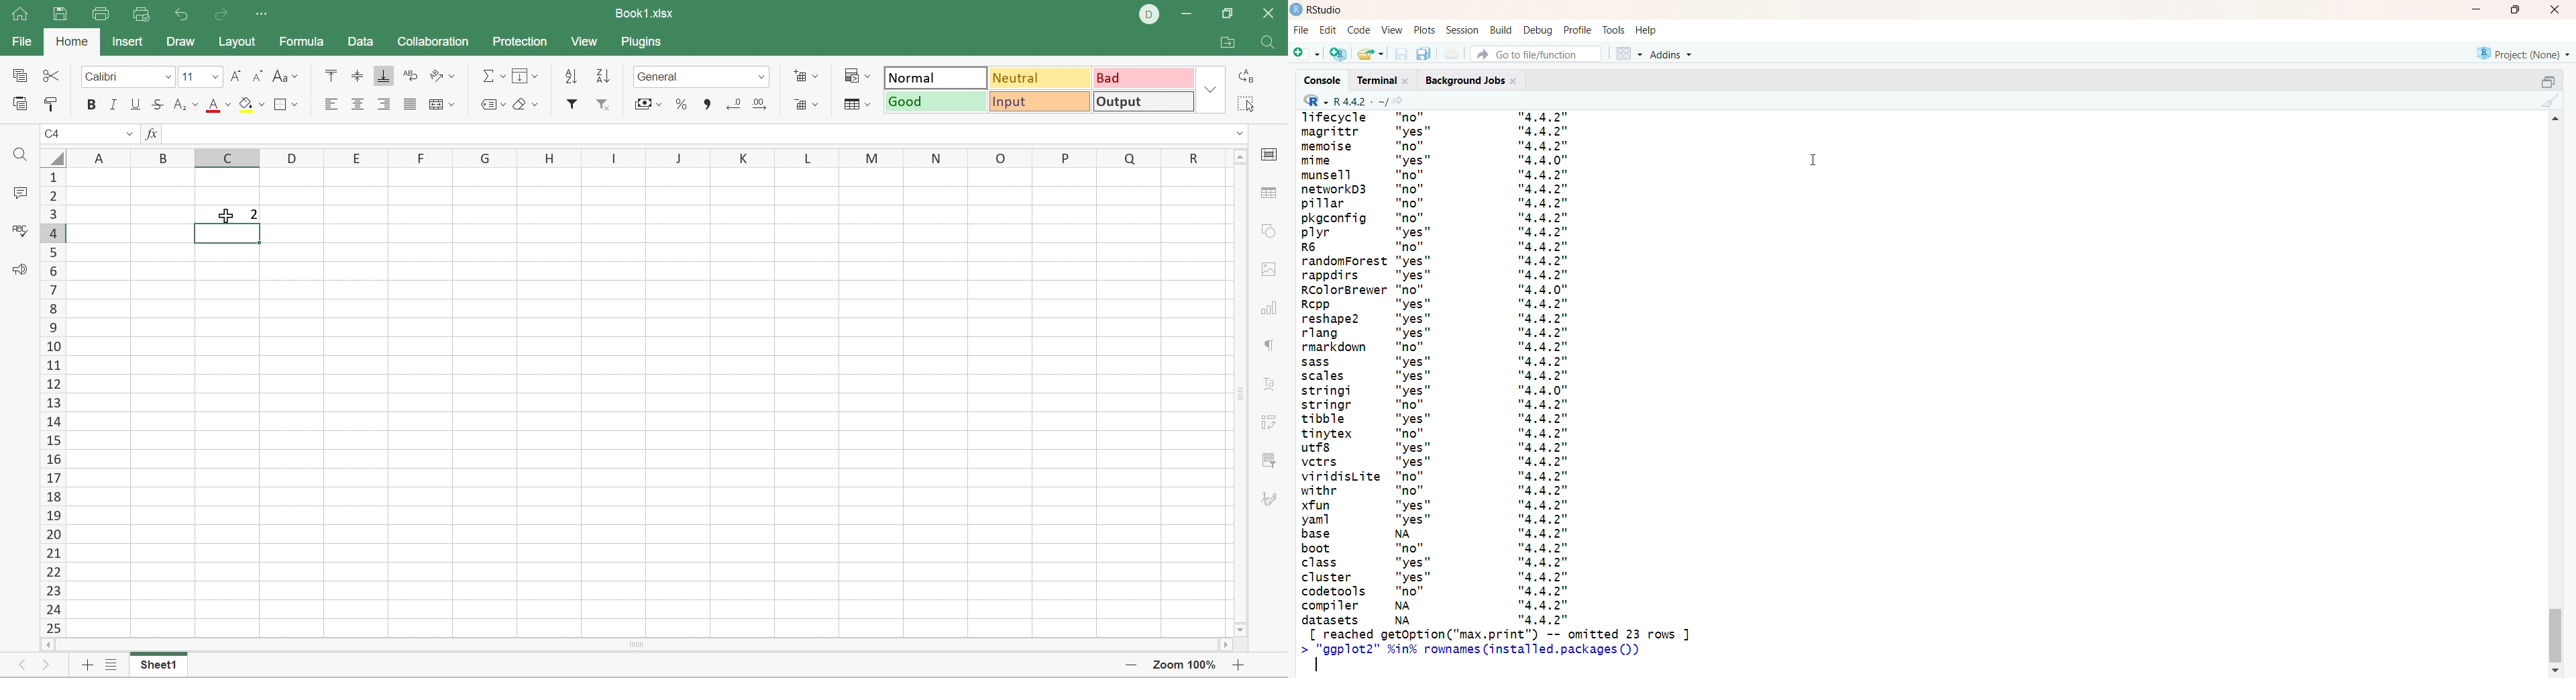 The width and height of the screenshot is (2576, 700). What do you see at coordinates (1224, 645) in the screenshot?
I see `Scroll Right` at bounding box center [1224, 645].